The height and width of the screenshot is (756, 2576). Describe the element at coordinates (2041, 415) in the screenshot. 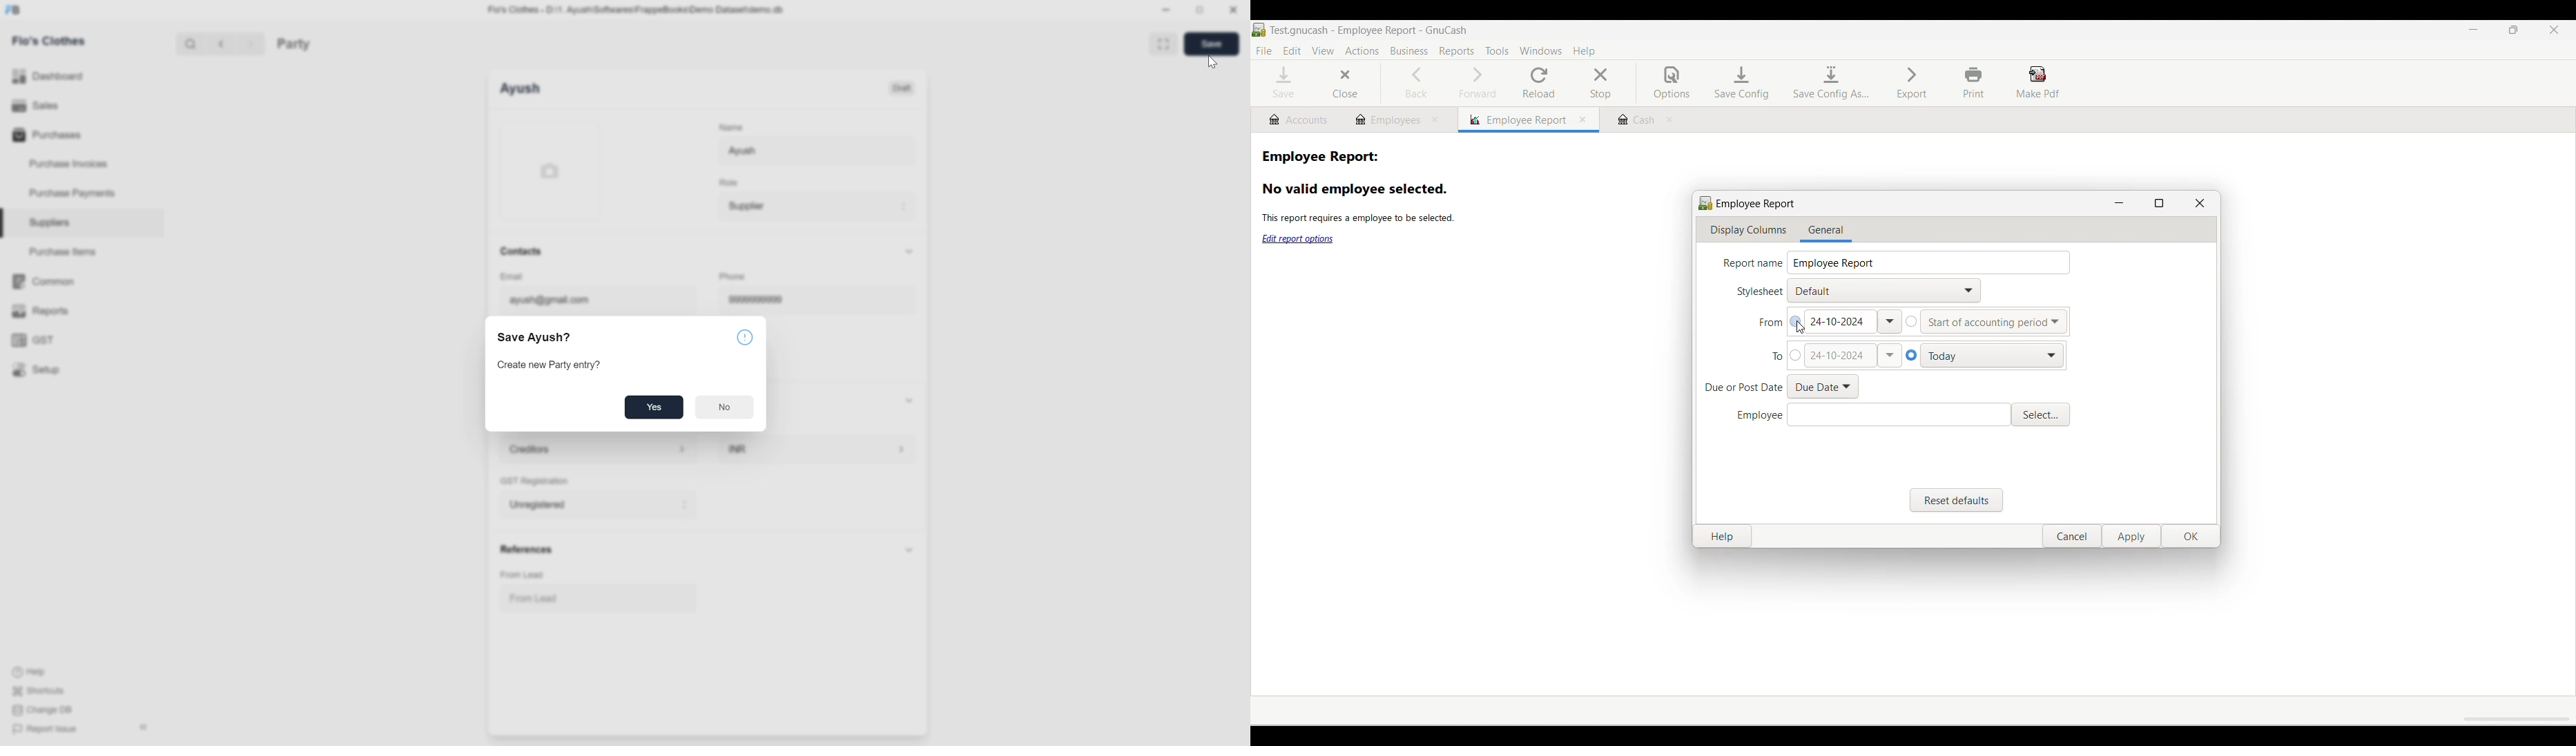

I see `Select from multiple employee details` at that location.